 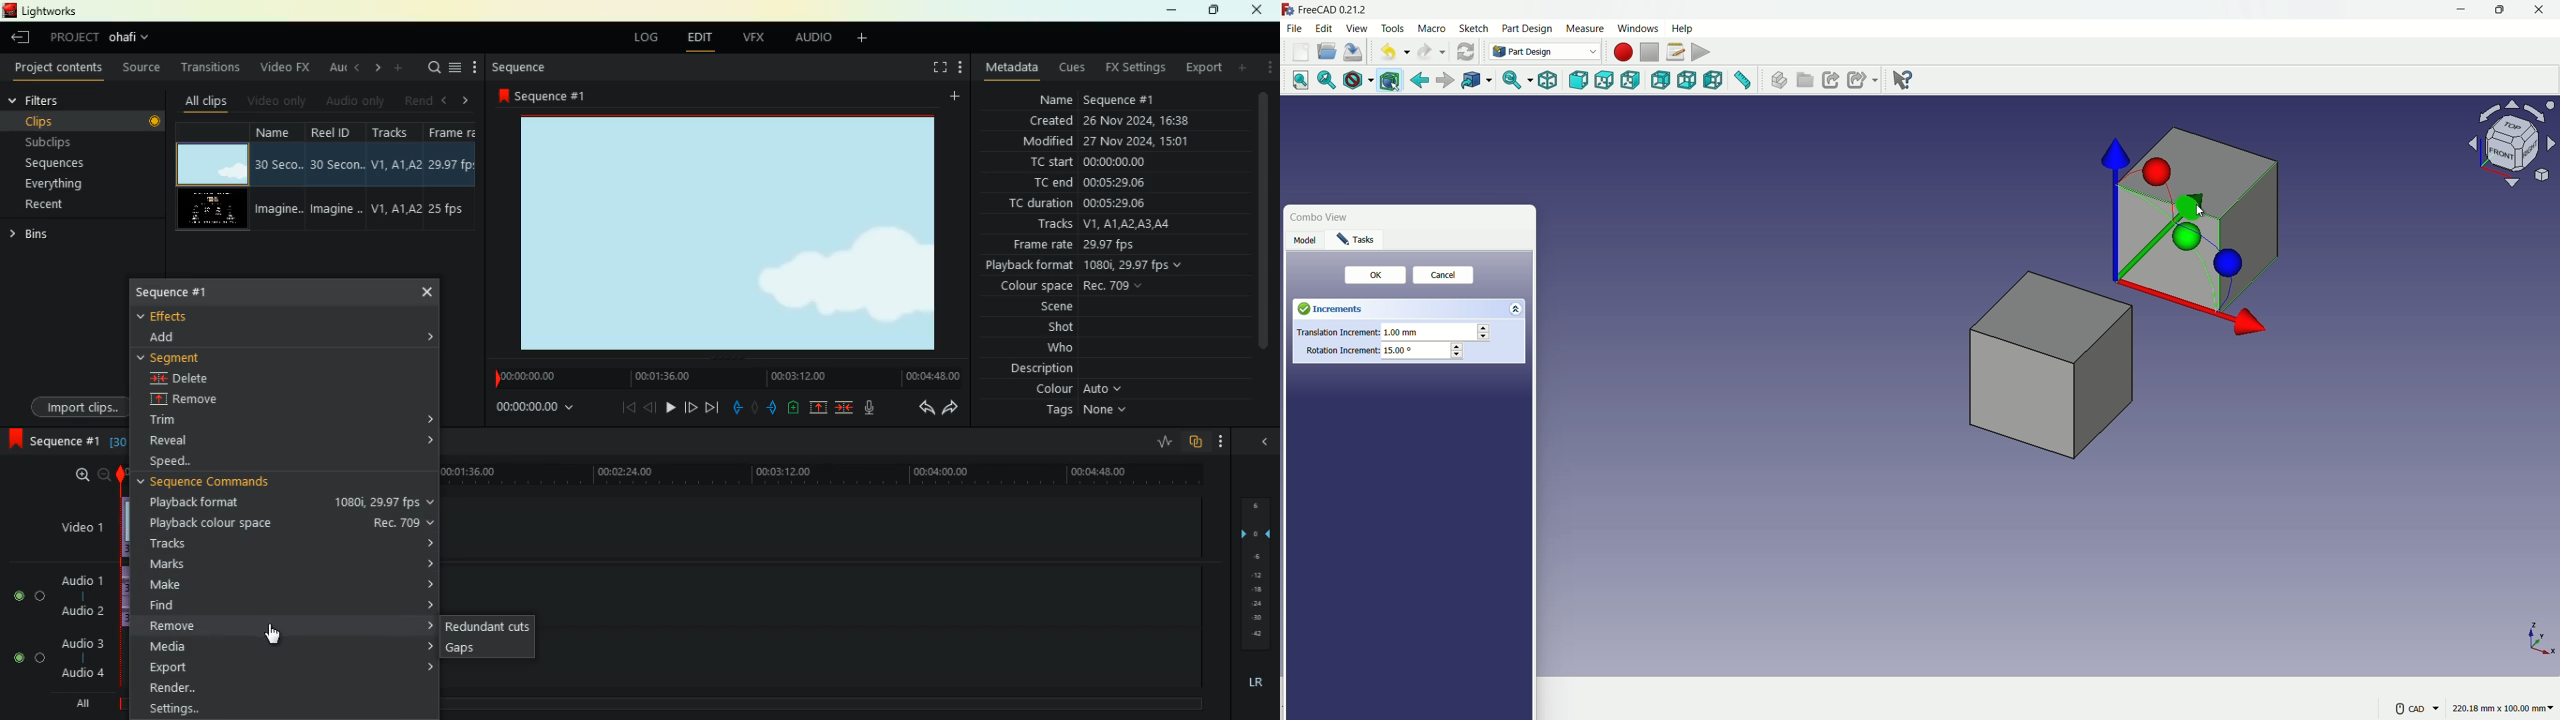 What do you see at coordinates (1341, 351) in the screenshot?
I see `Rotation Increment:` at bounding box center [1341, 351].